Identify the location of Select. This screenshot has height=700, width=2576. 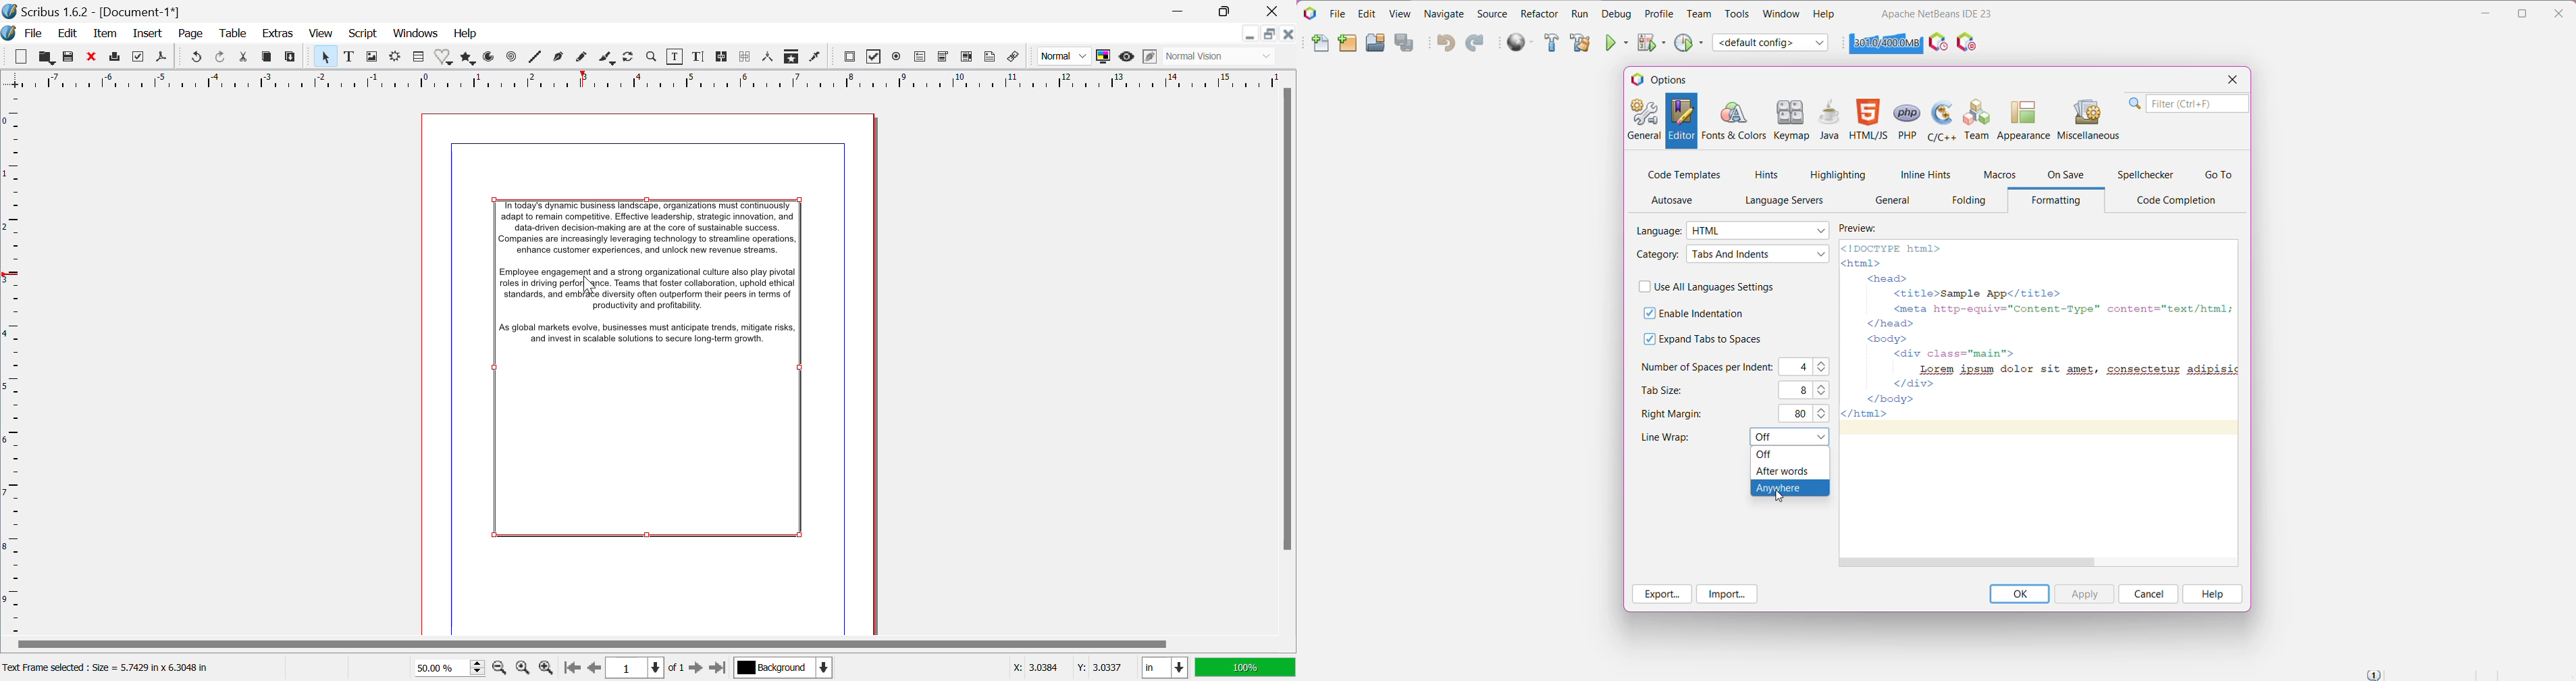
(327, 55).